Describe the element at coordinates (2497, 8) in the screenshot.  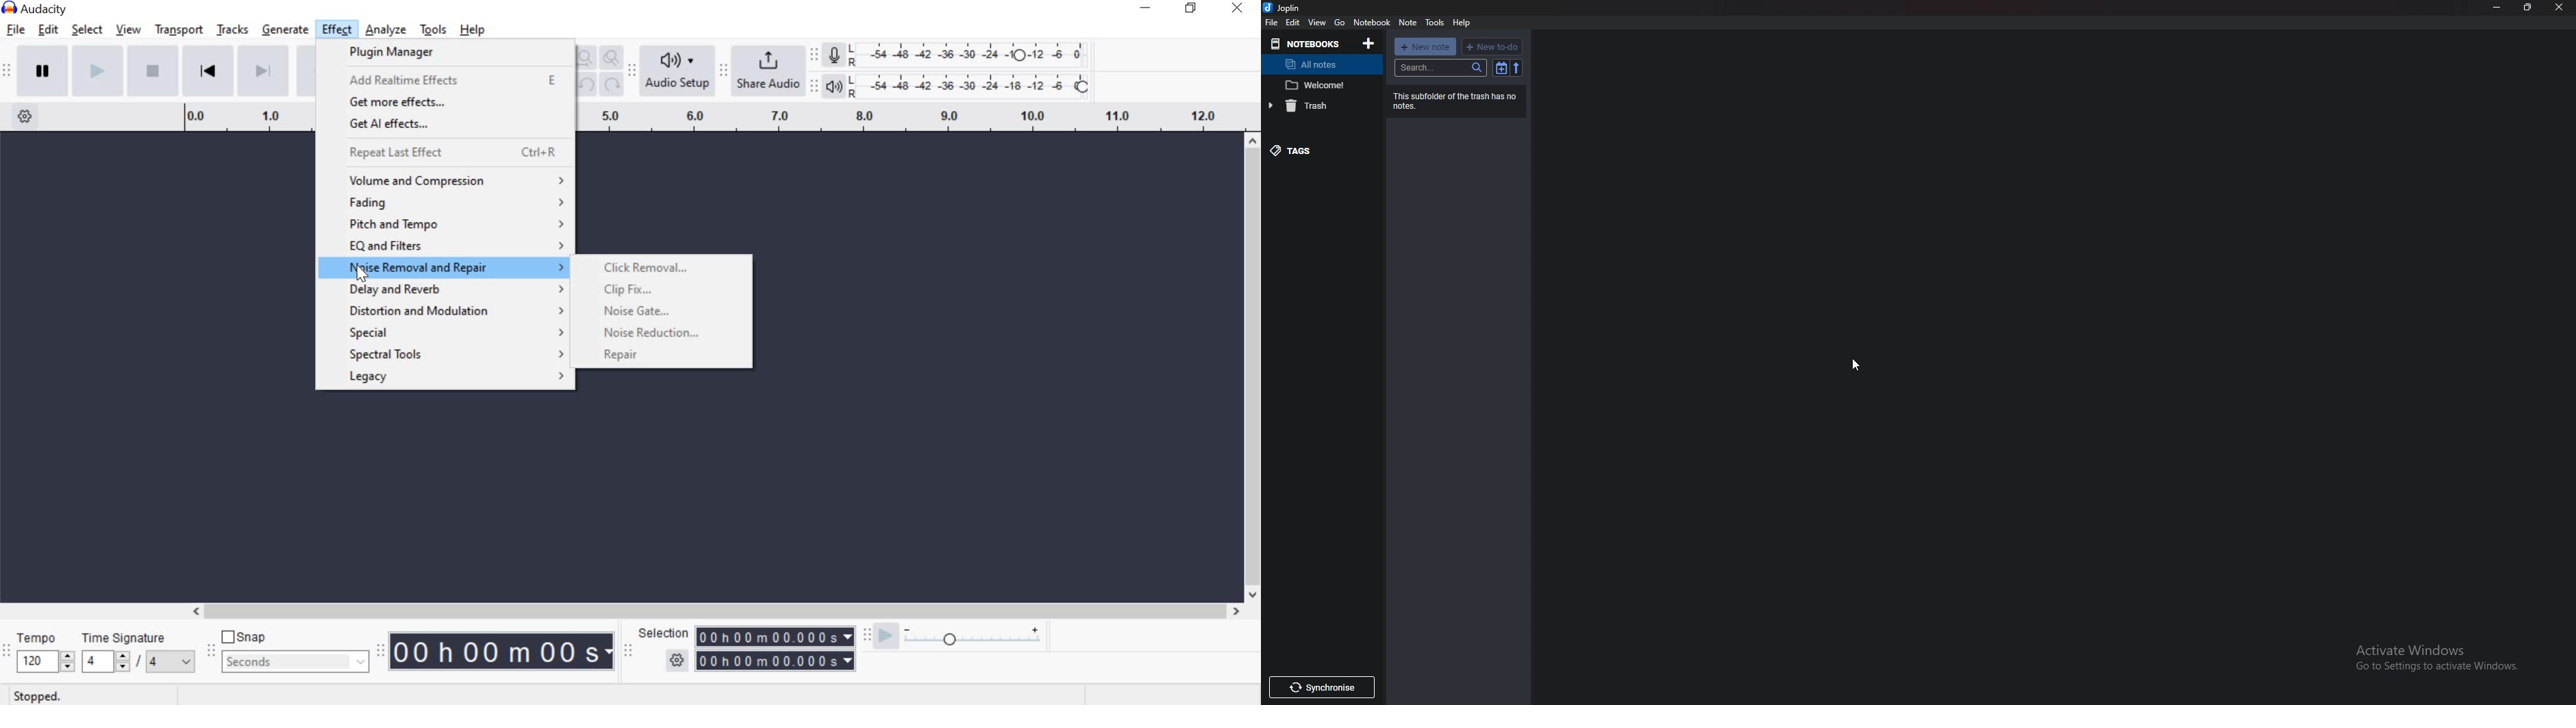
I see `Minimize` at that location.